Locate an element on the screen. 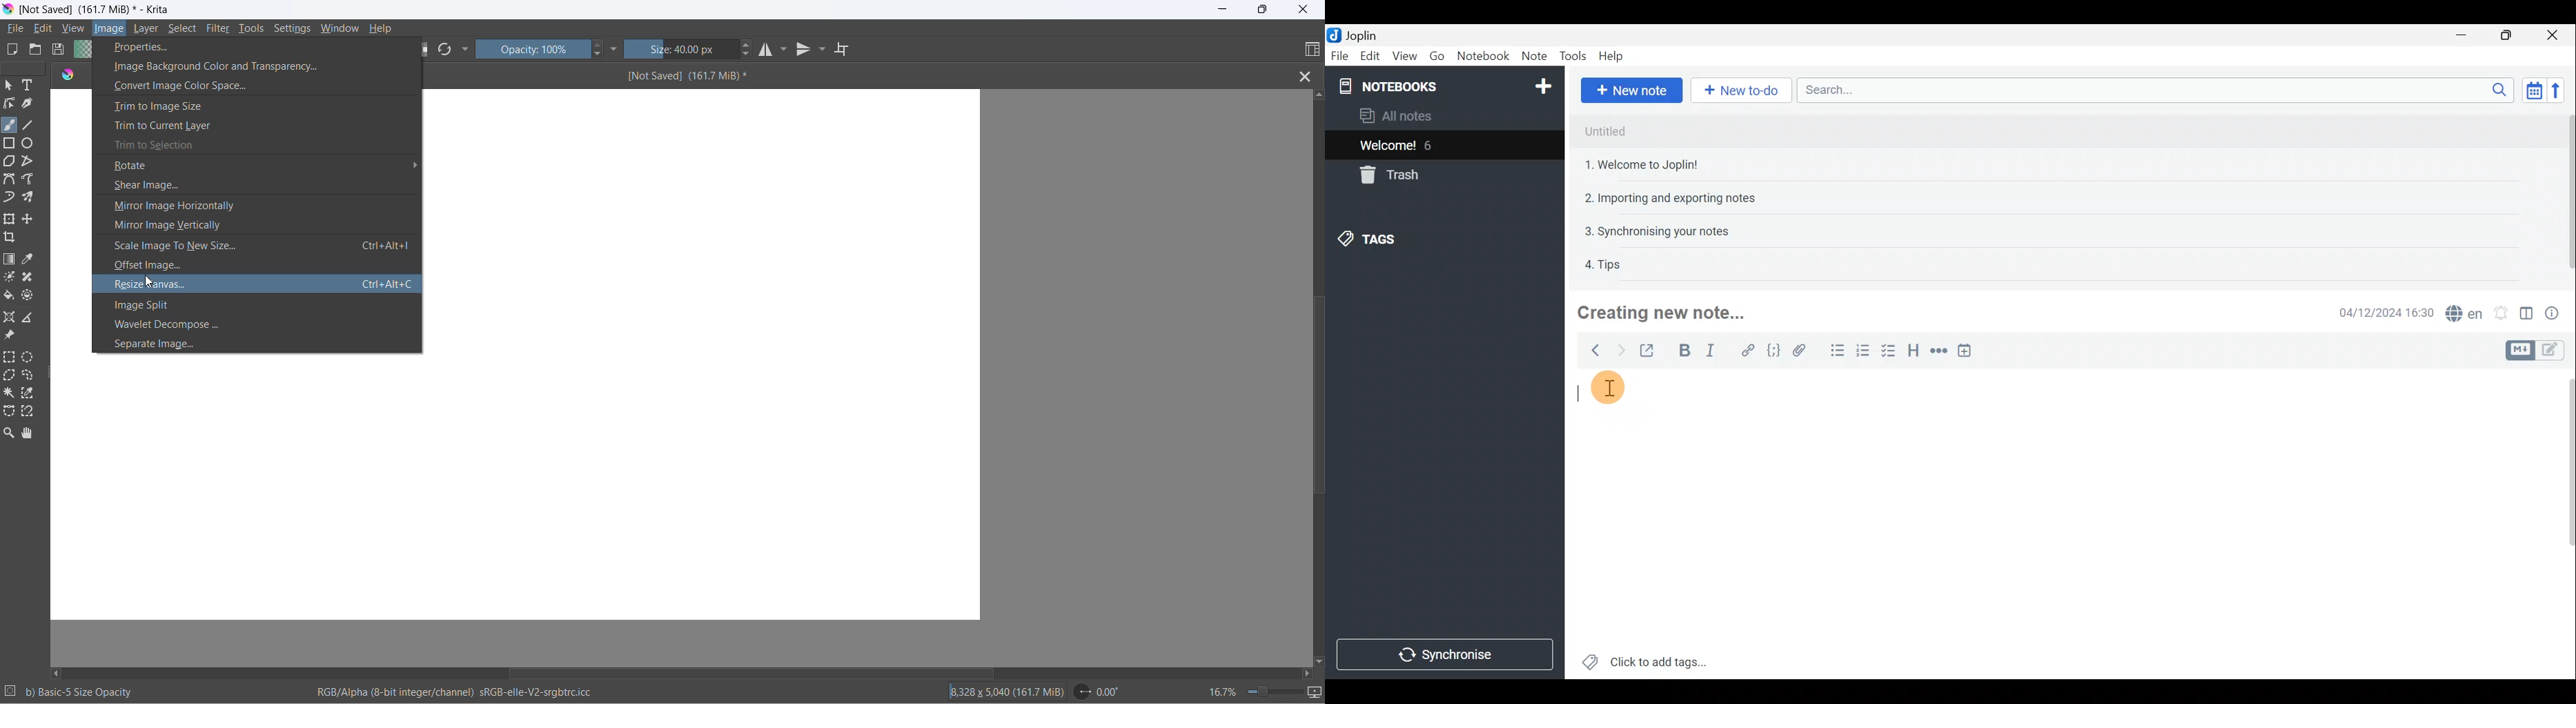 The height and width of the screenshot is (728, 2576). zoom slider is located at coordinates (1269, 692).